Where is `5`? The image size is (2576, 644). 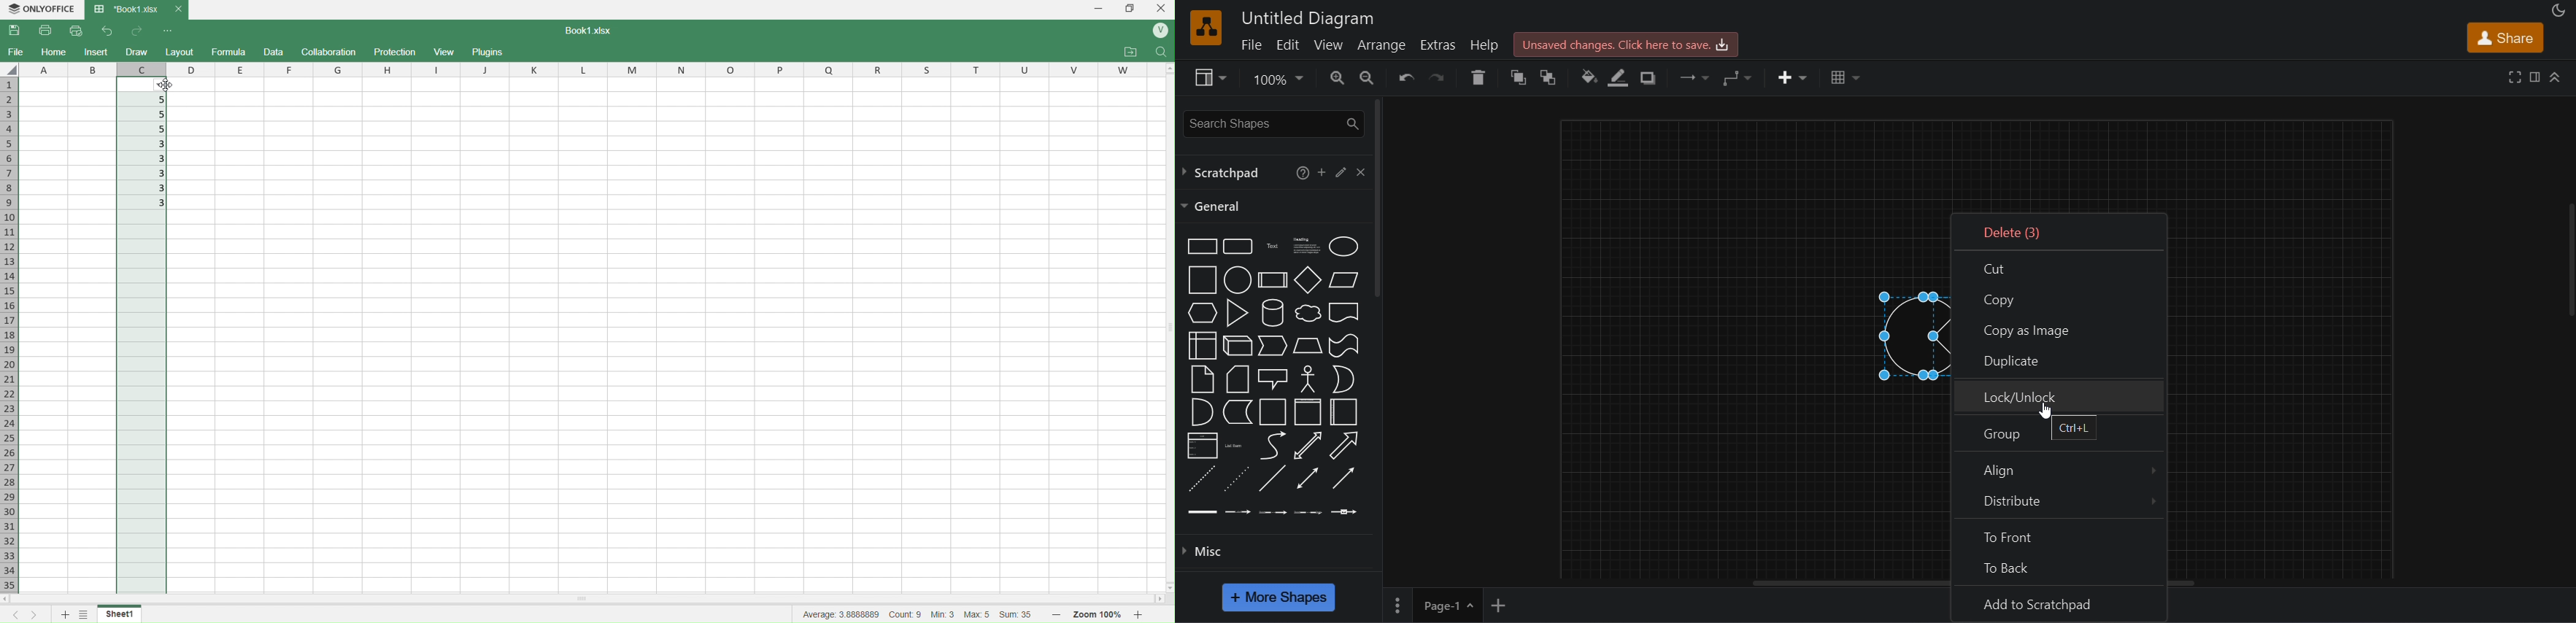 5 is located at coordinates (148, 100).